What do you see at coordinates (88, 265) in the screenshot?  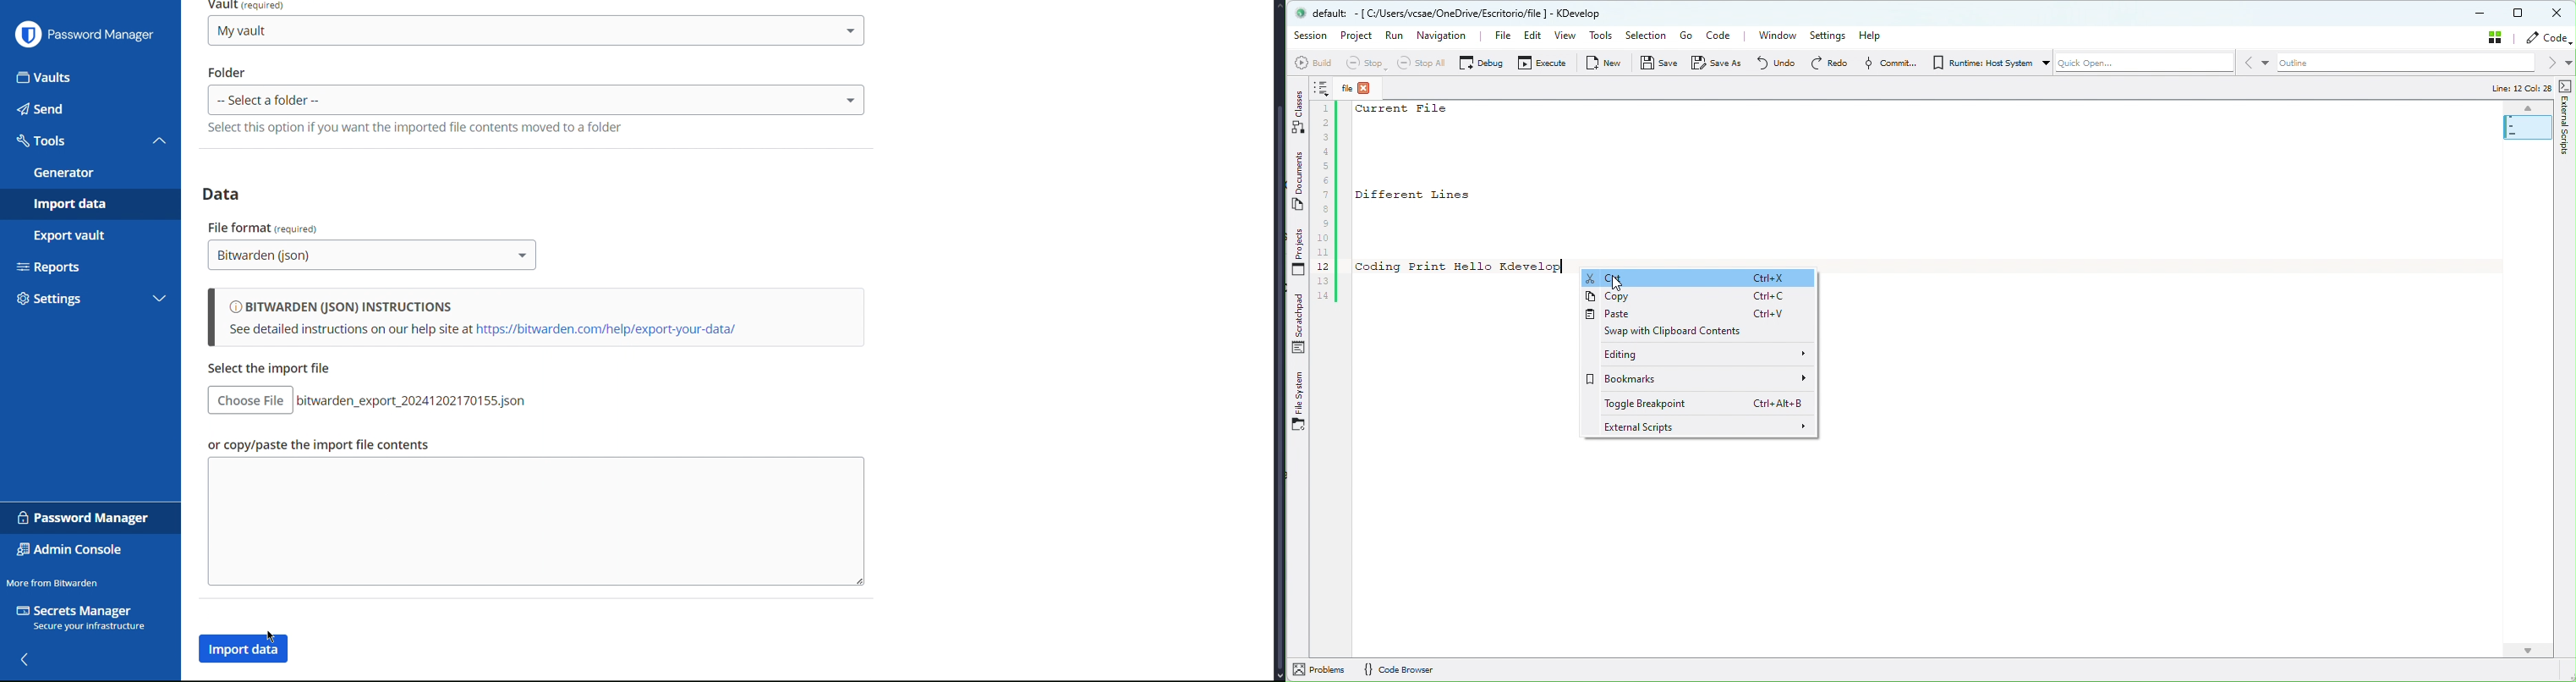 I see `Reports` at bounding box center [88, 265].